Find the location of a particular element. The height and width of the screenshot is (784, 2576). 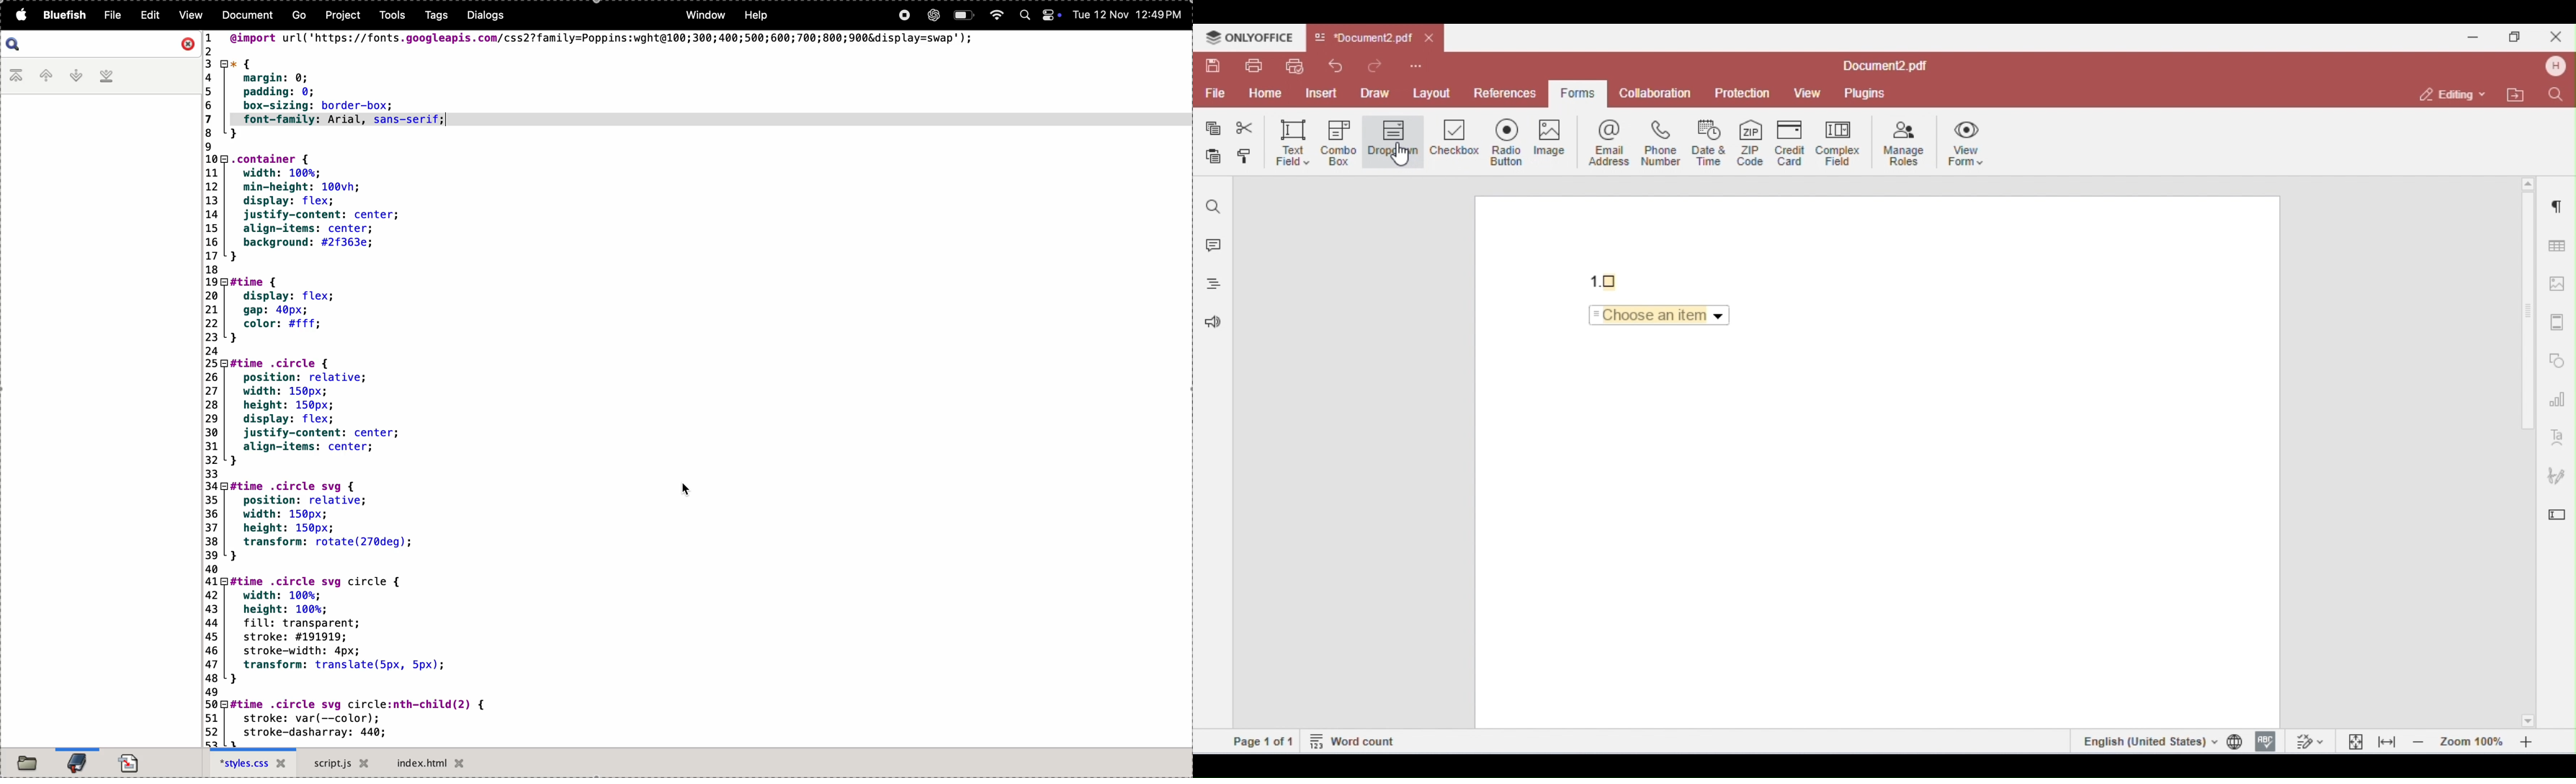

previous bookmark is located at coordinates (47, 75).